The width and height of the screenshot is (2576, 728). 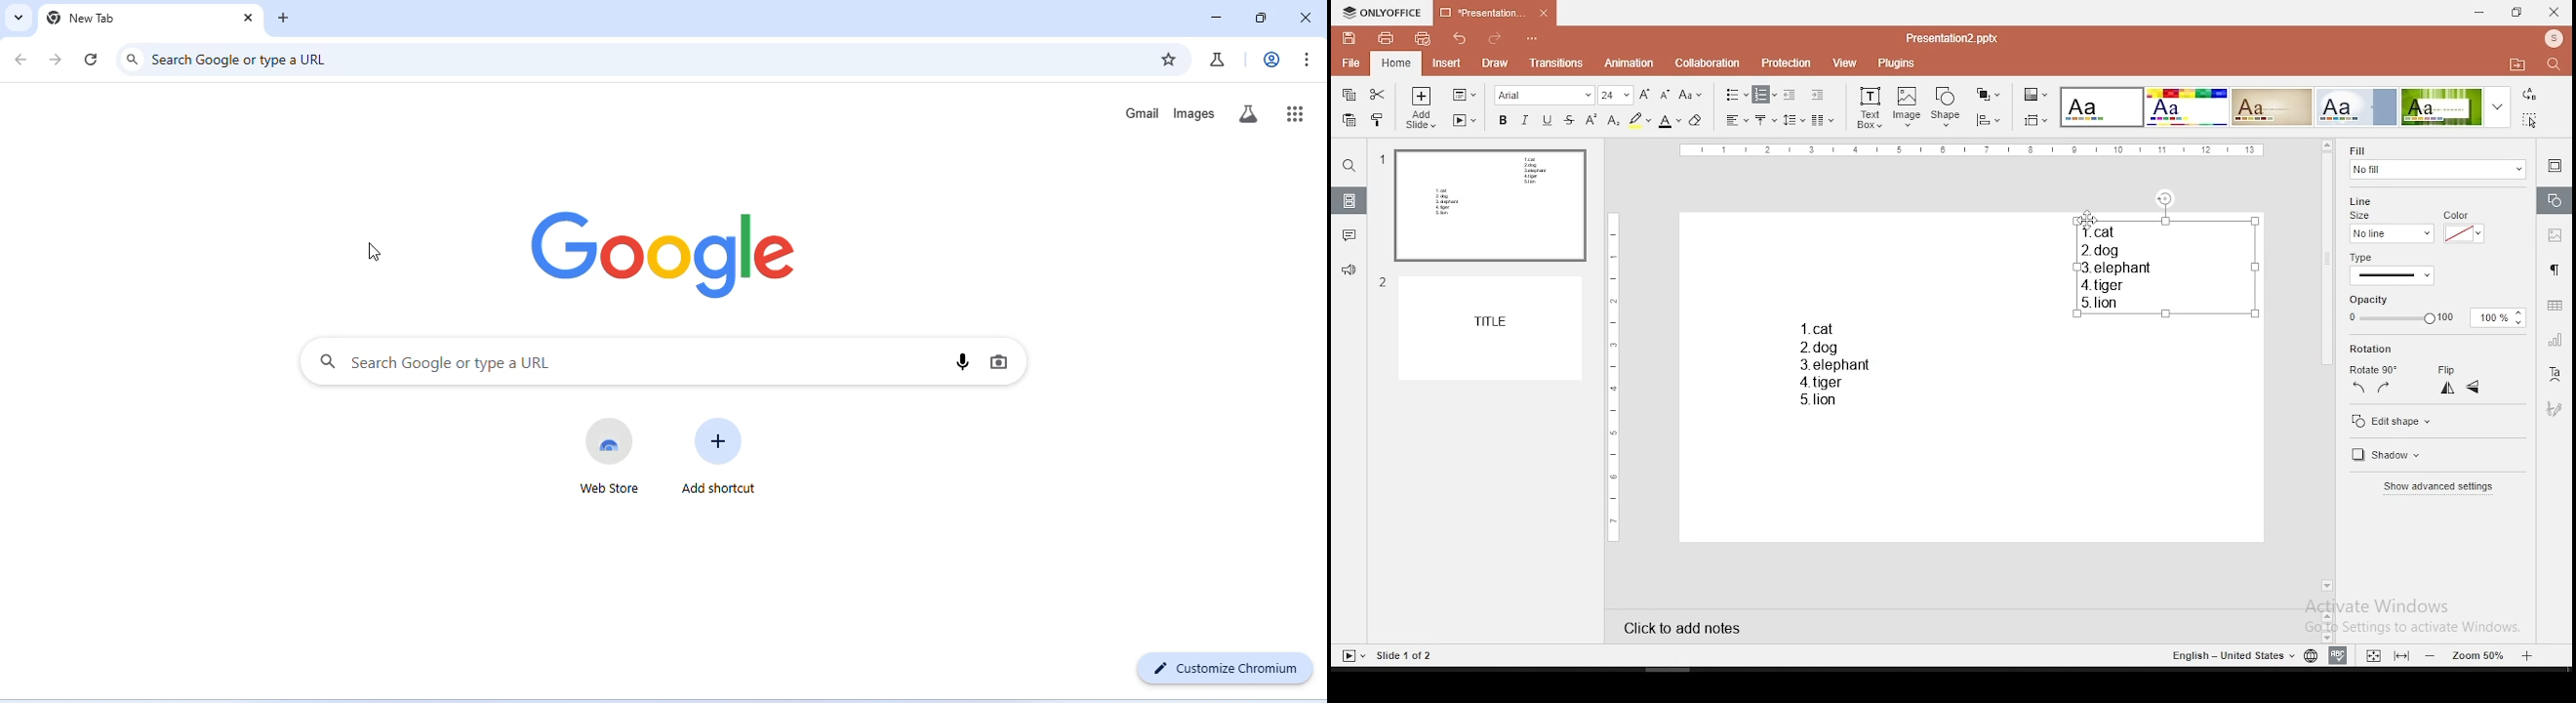 What do you see at coordinates (1388, 655) in the screenshot?
I see `Slides` at bounding box center [1388, 655].